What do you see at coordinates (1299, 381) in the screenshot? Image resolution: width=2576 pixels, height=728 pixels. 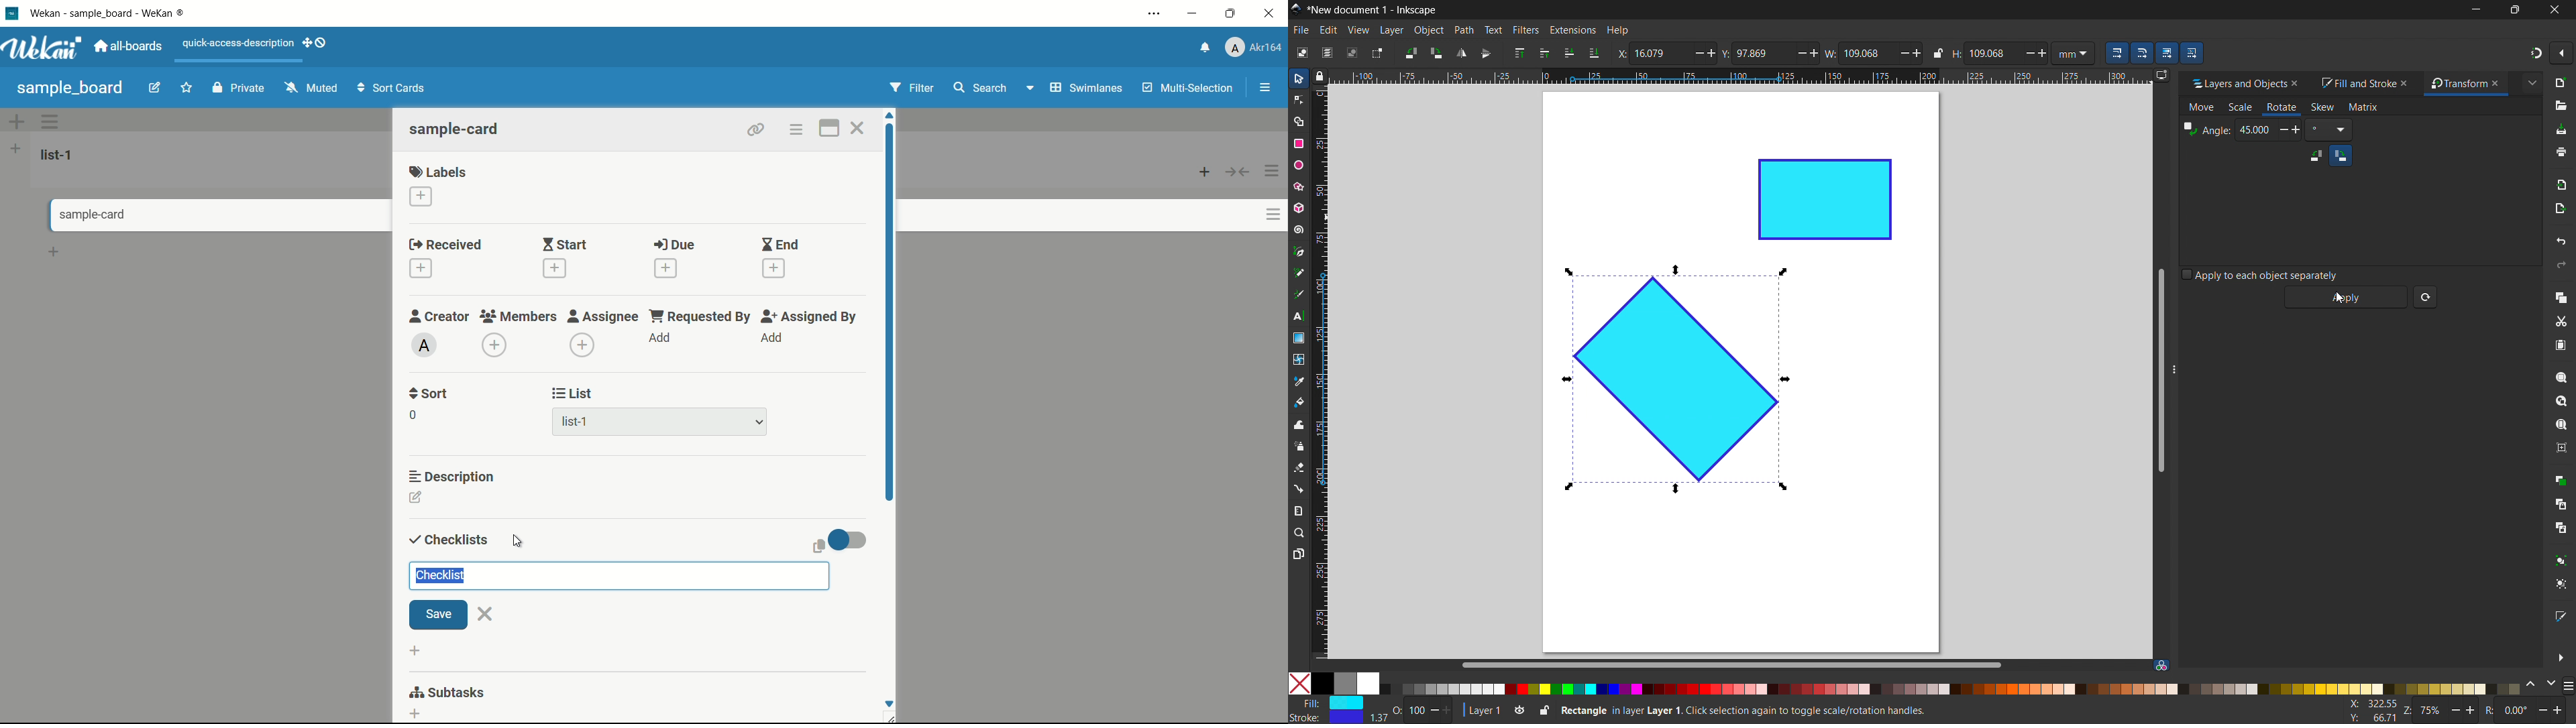 I see `dropper tool` at bounding box center [1299, 381].